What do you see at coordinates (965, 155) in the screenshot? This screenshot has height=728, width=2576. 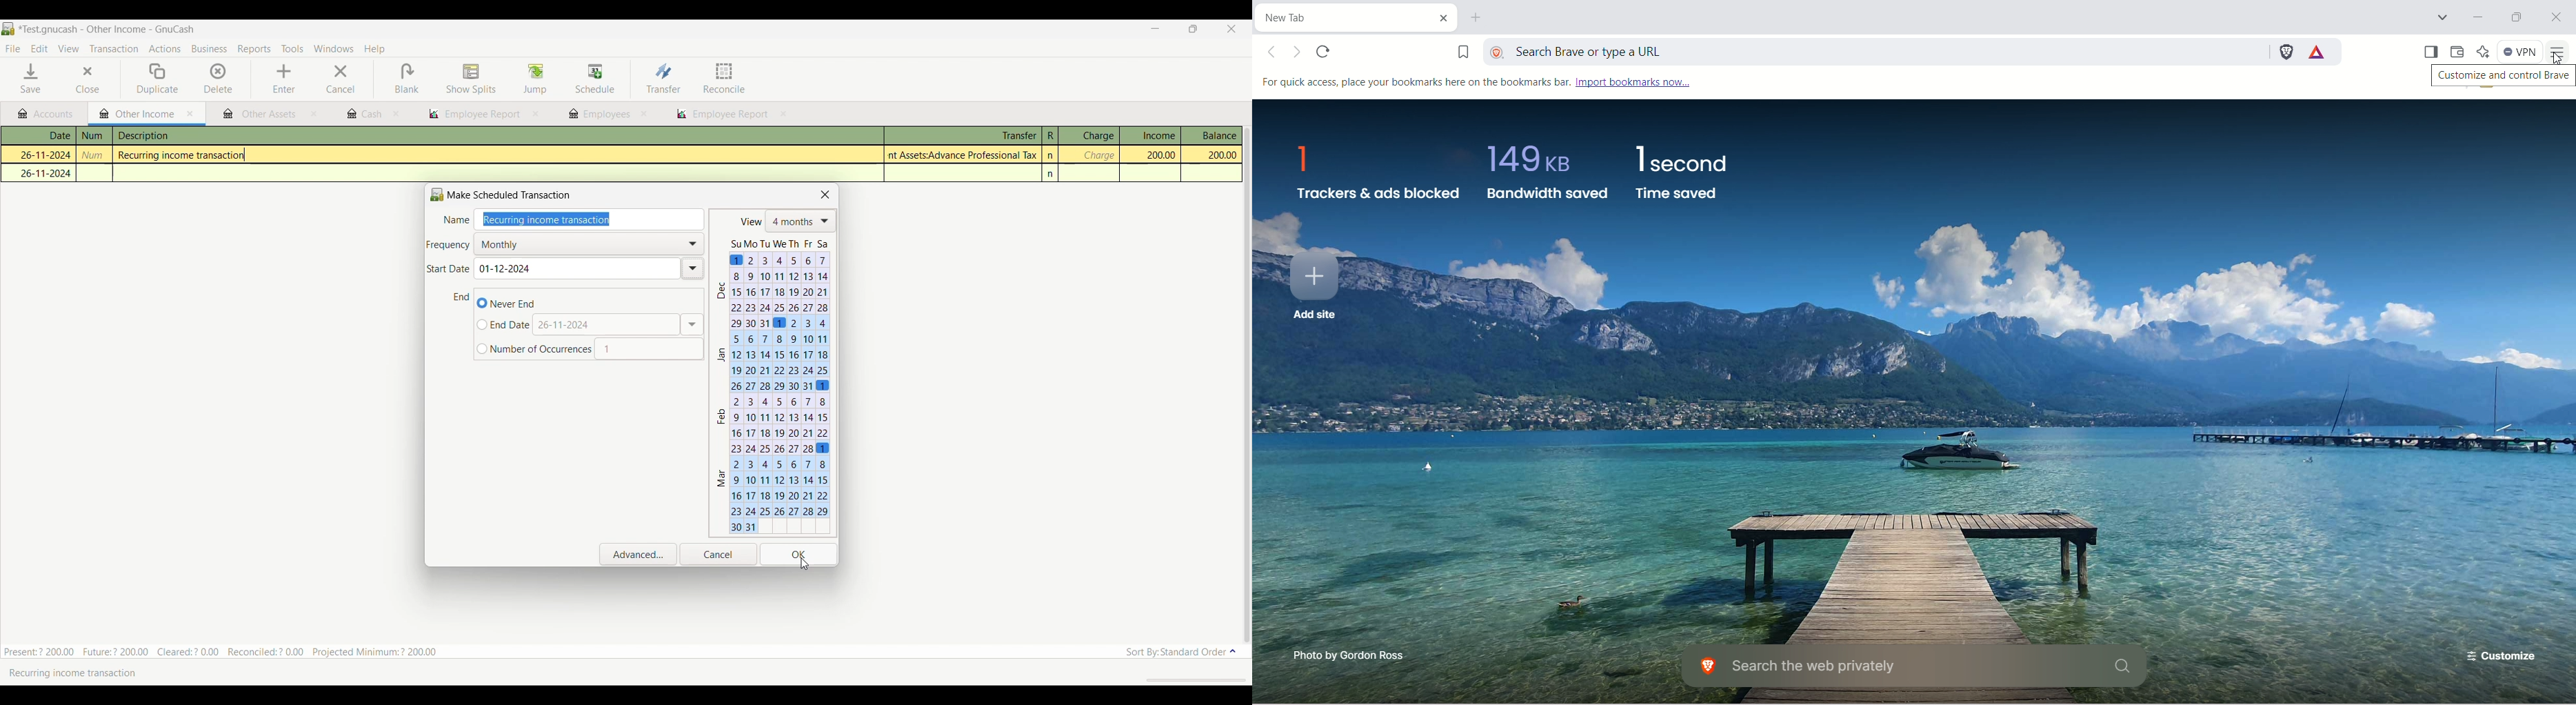 I see `Assets:Advance Professional Tax` at bounding box center [965, 155].